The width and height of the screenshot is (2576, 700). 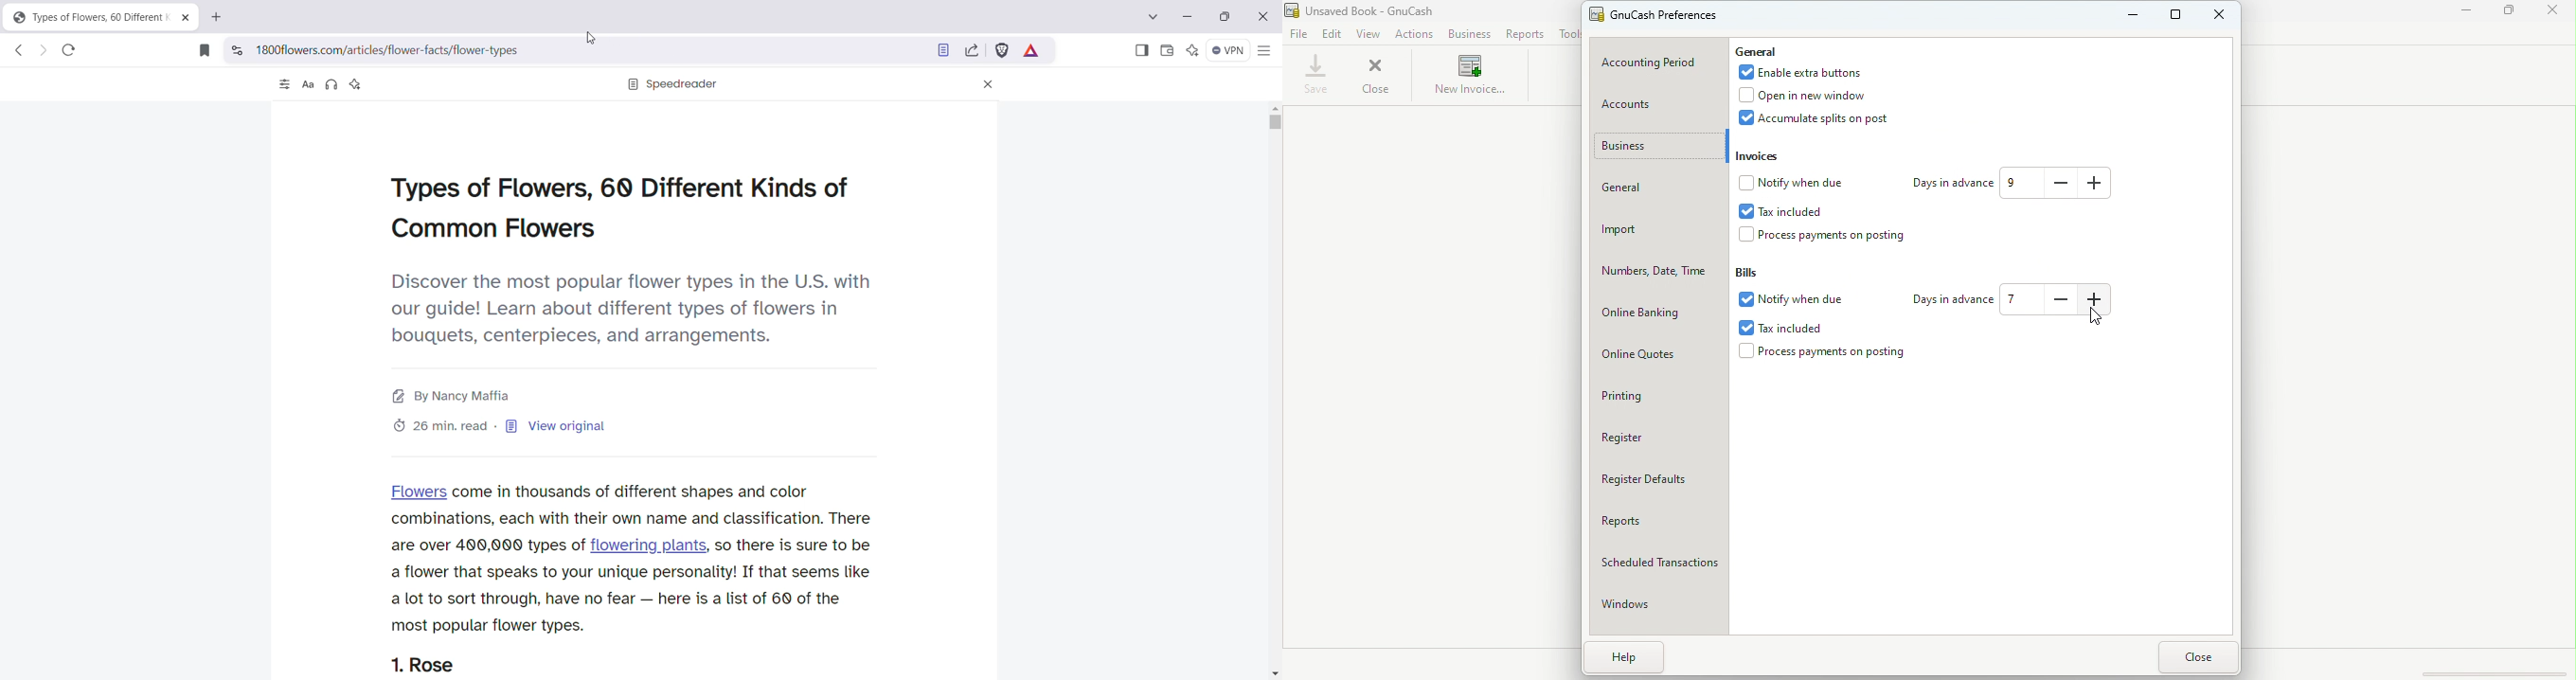 What do you see at coordinates (2096, 314) in the screenshot?
I see `cursor` at bounding box center [2096, 314].